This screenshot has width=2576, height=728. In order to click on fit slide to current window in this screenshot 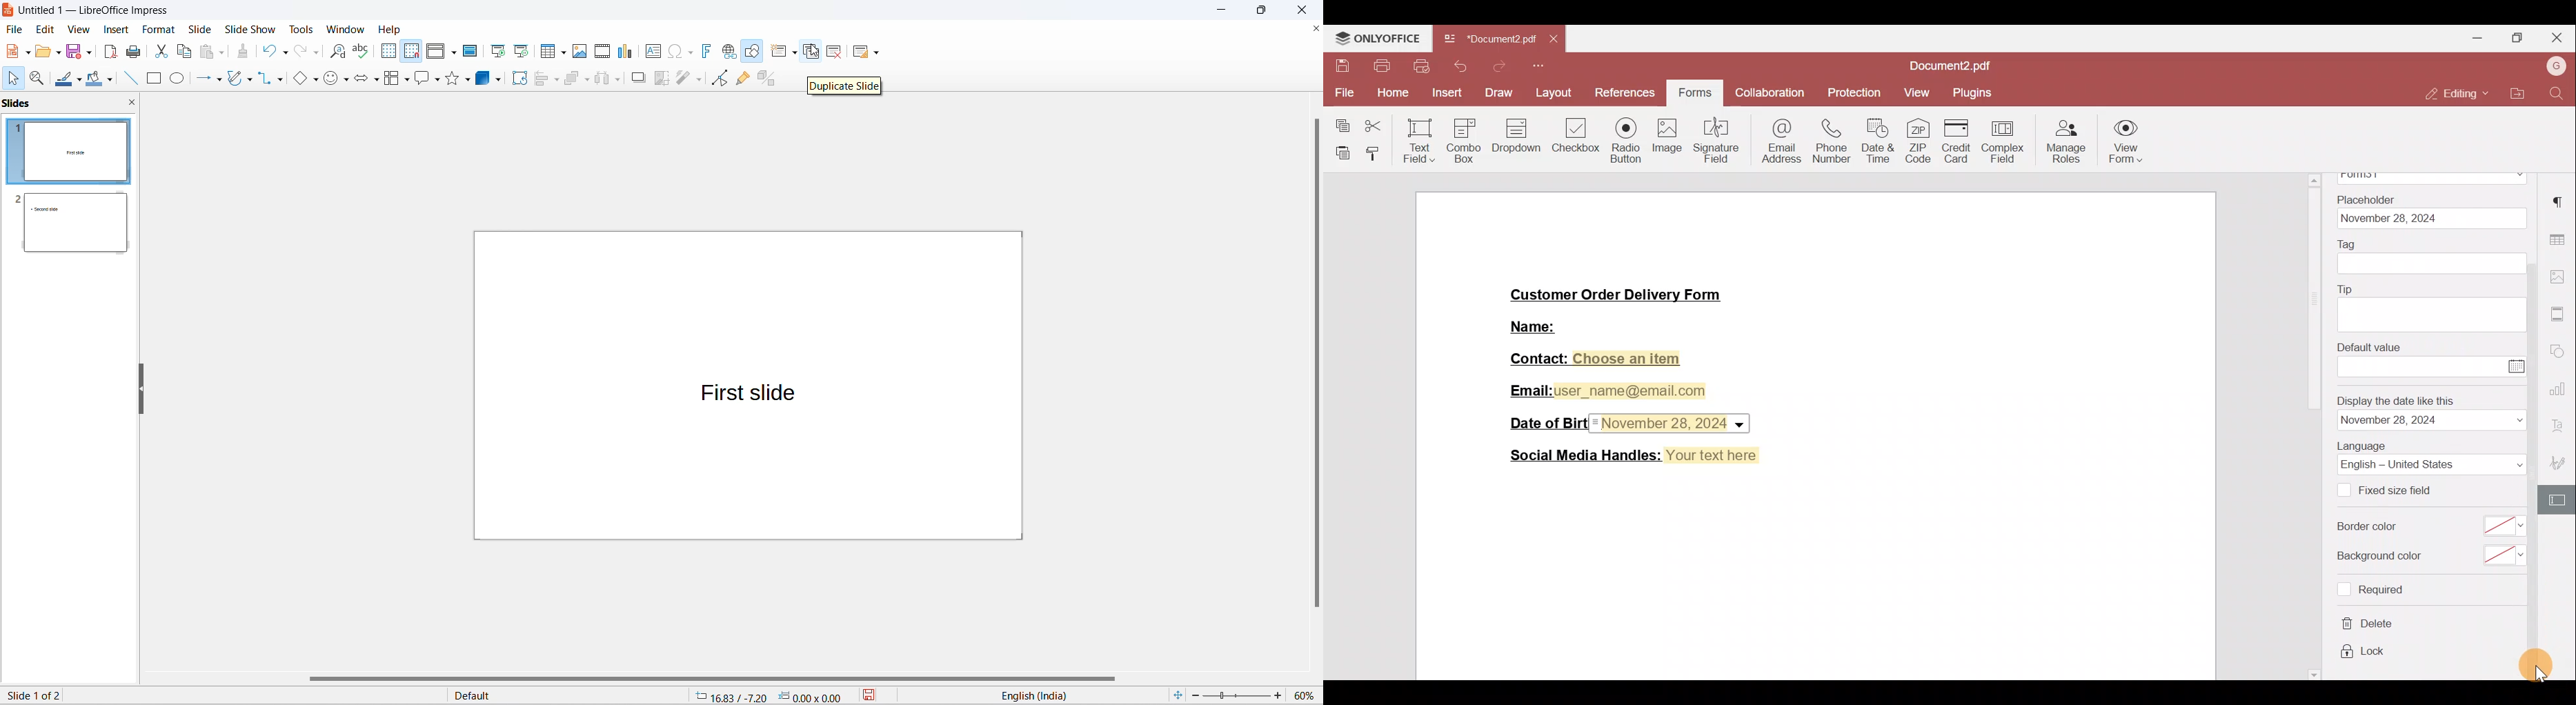, I will do `click(1176, 695)`.